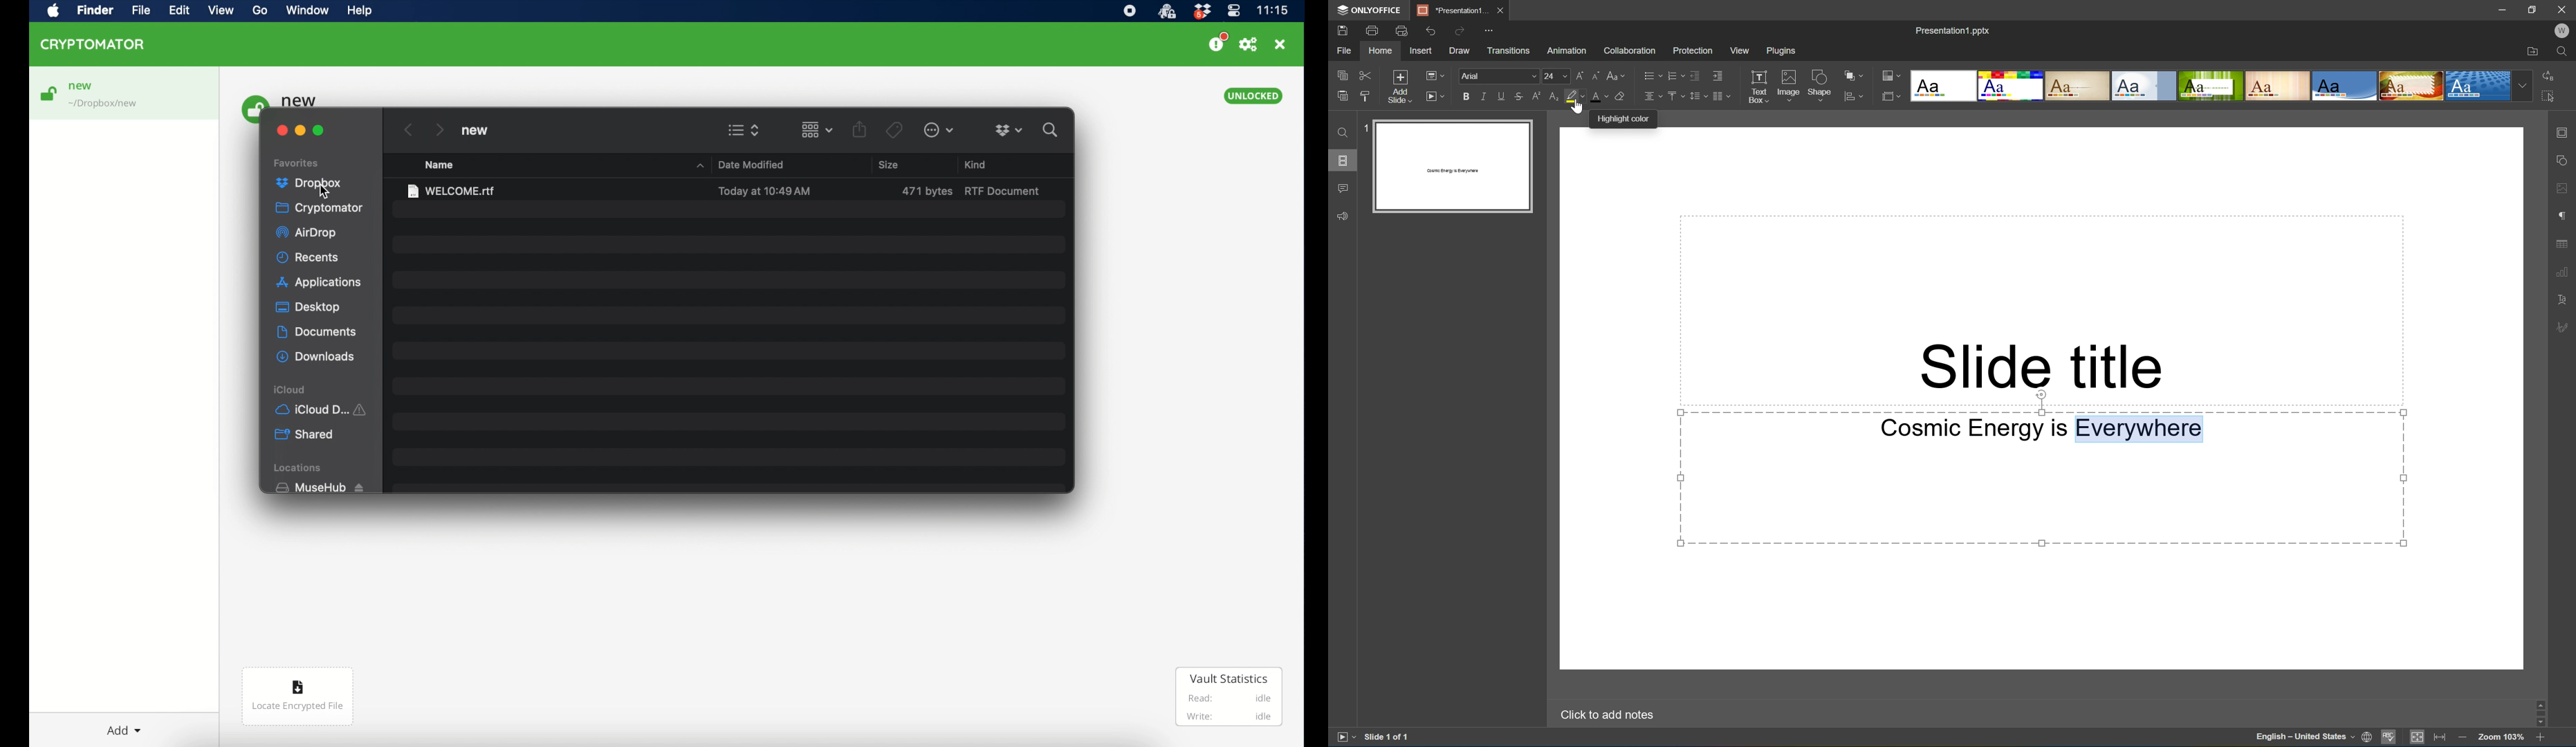 The height and width of the screenshot is (756, 2576). What do you see at coordinates (2040, 365) in the screenshot?
I see `Slide title` at bounding box center [2040, 365].